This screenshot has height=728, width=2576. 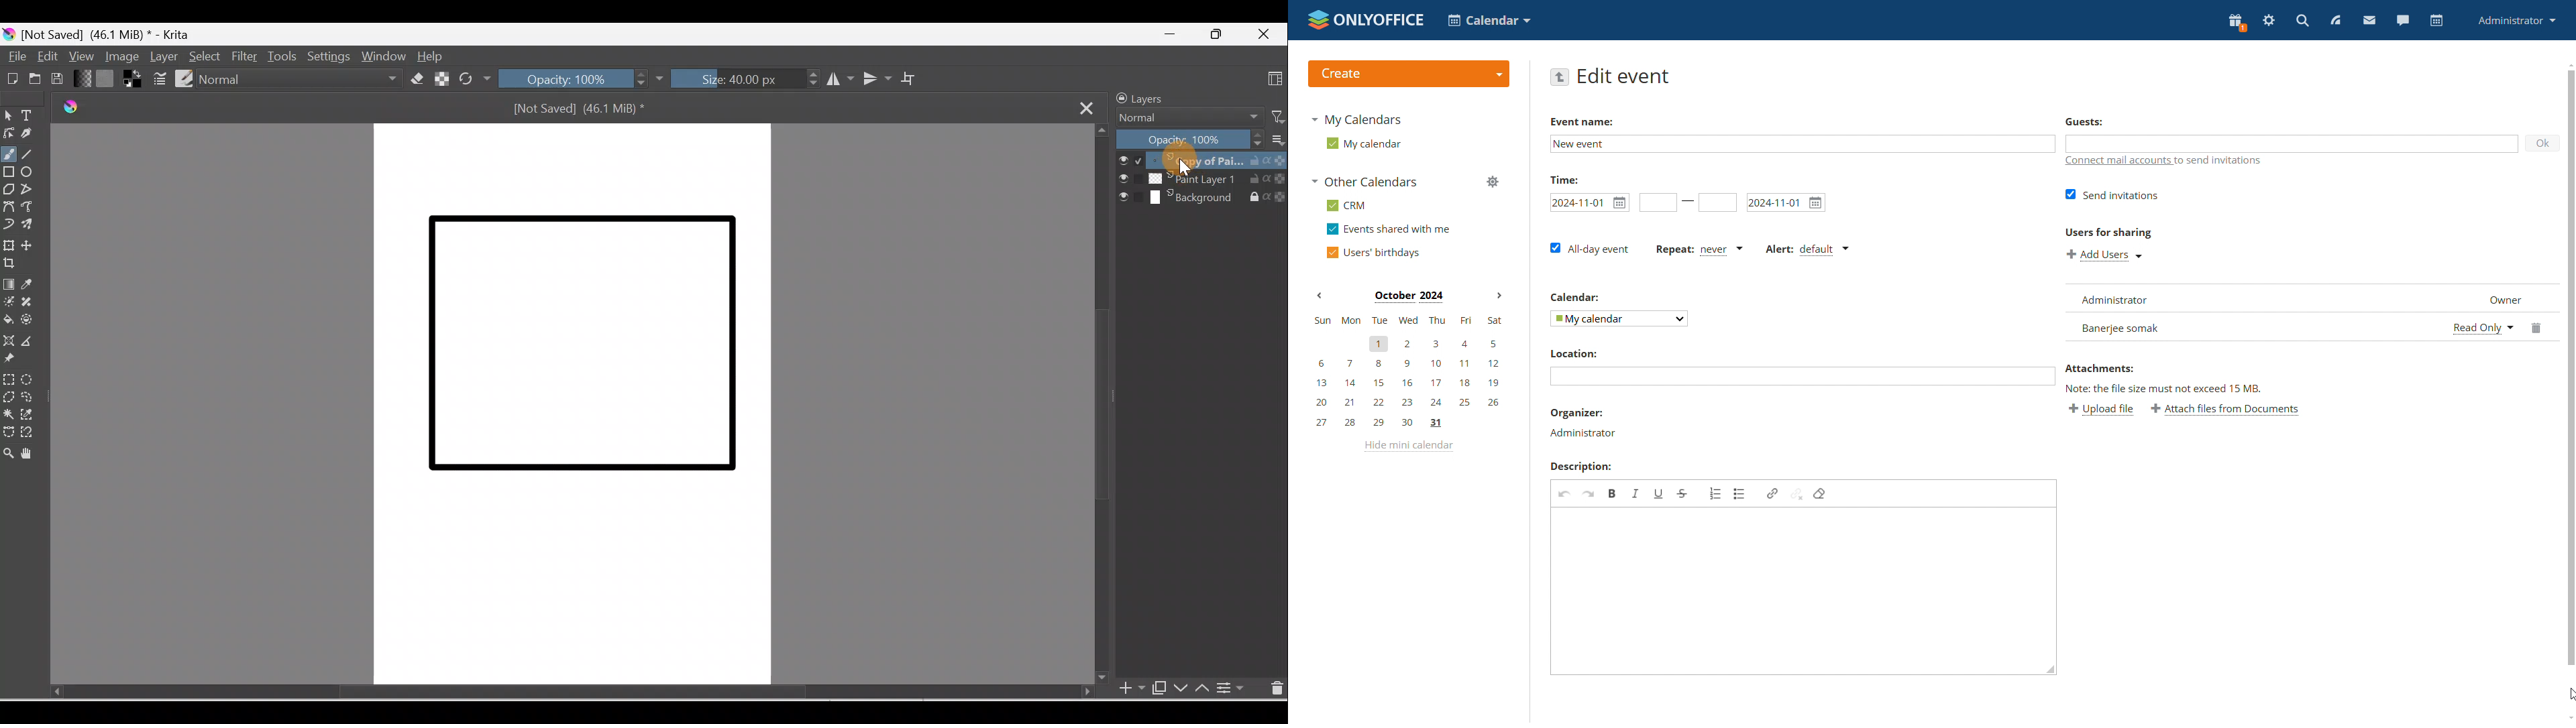 What do you see at coordinates (8, 320) in the screenshot?
I see `Fill a contiguous area of colour with colour/fill a selection` at bounding box center [8, 320].